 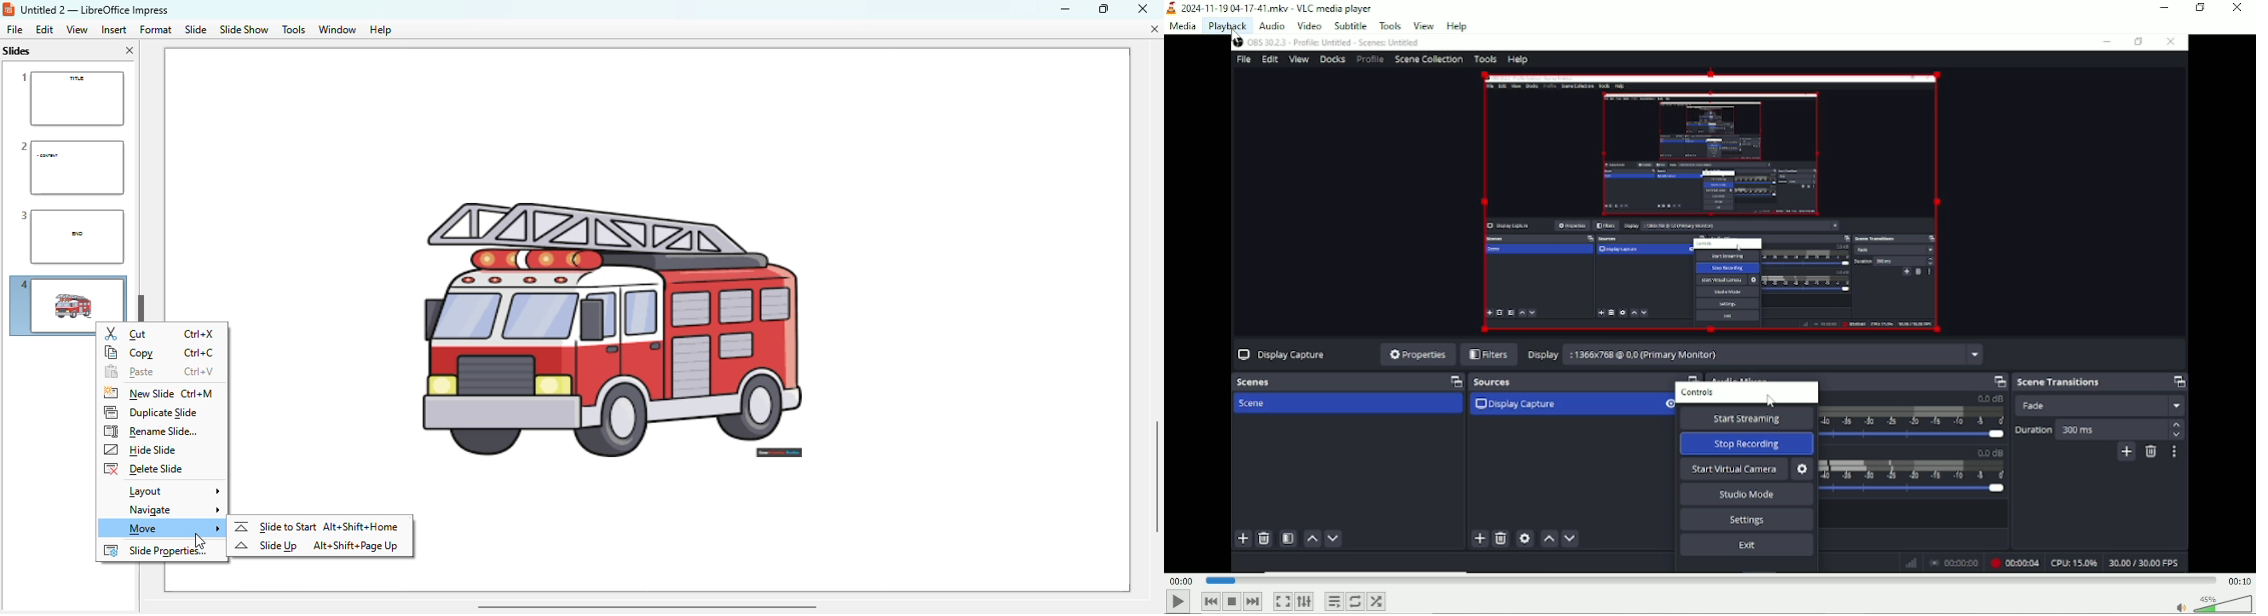 I want to click on slide show, so click(x=244, y=30).